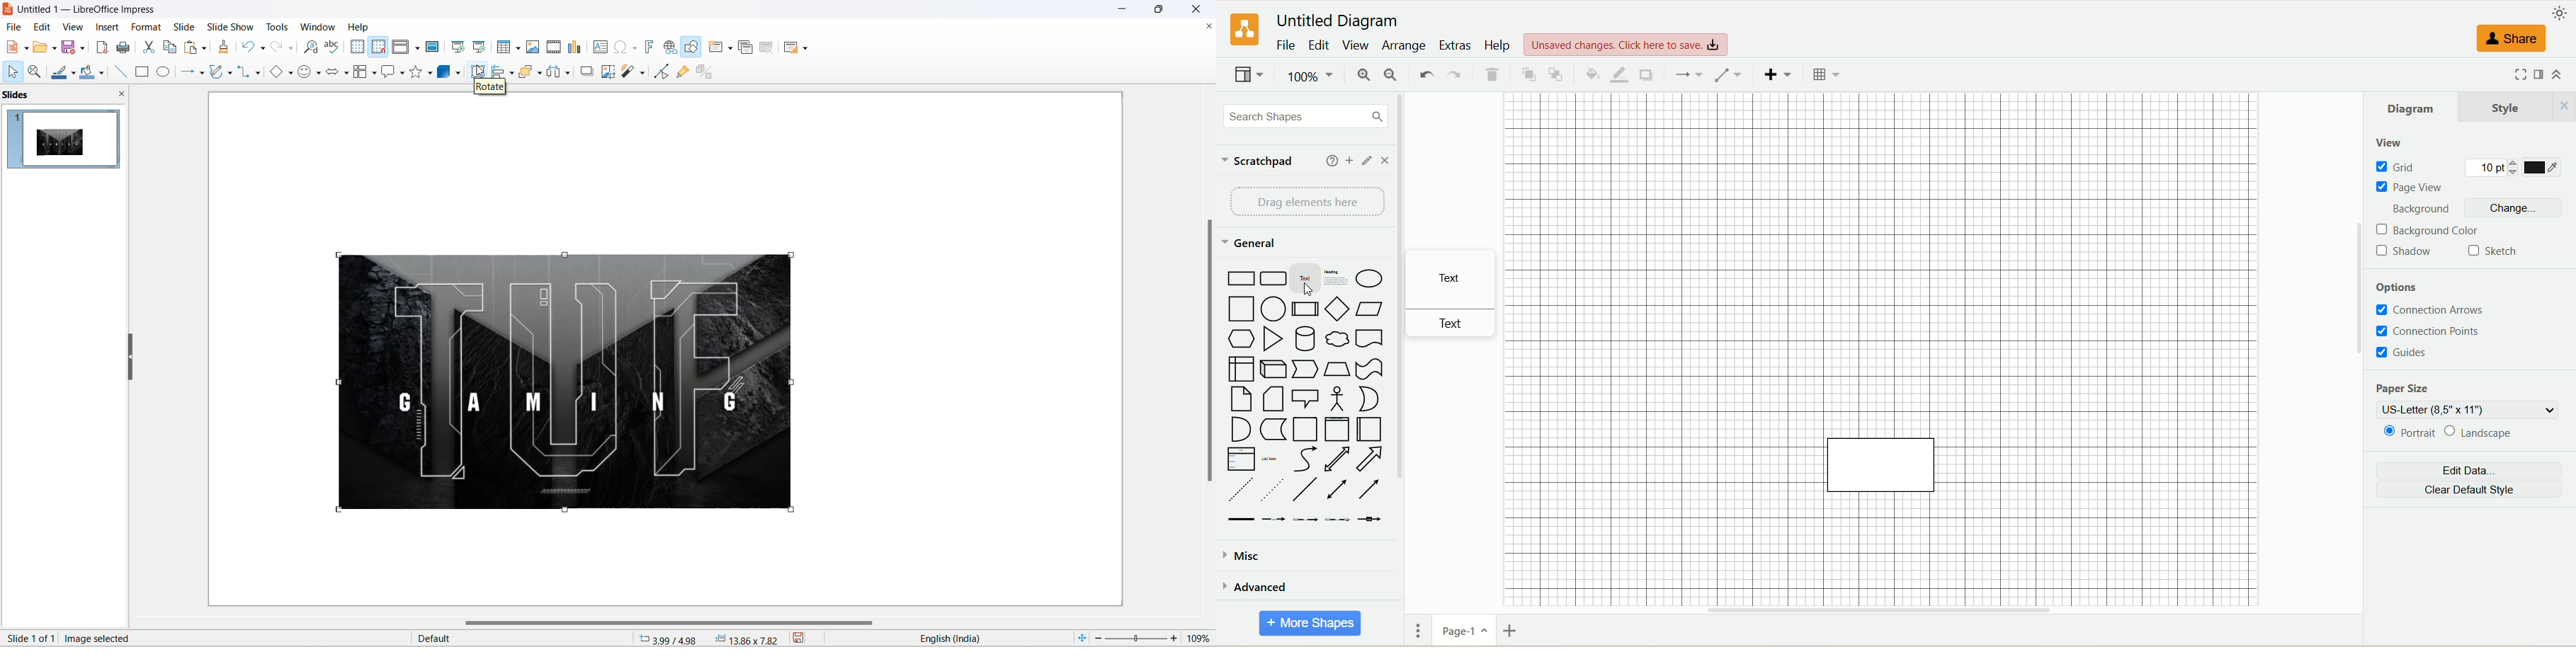 The image size is (2576, 672). Describe the element at coordinates (1240, 399) in the screenshot. I see `note` at that location.